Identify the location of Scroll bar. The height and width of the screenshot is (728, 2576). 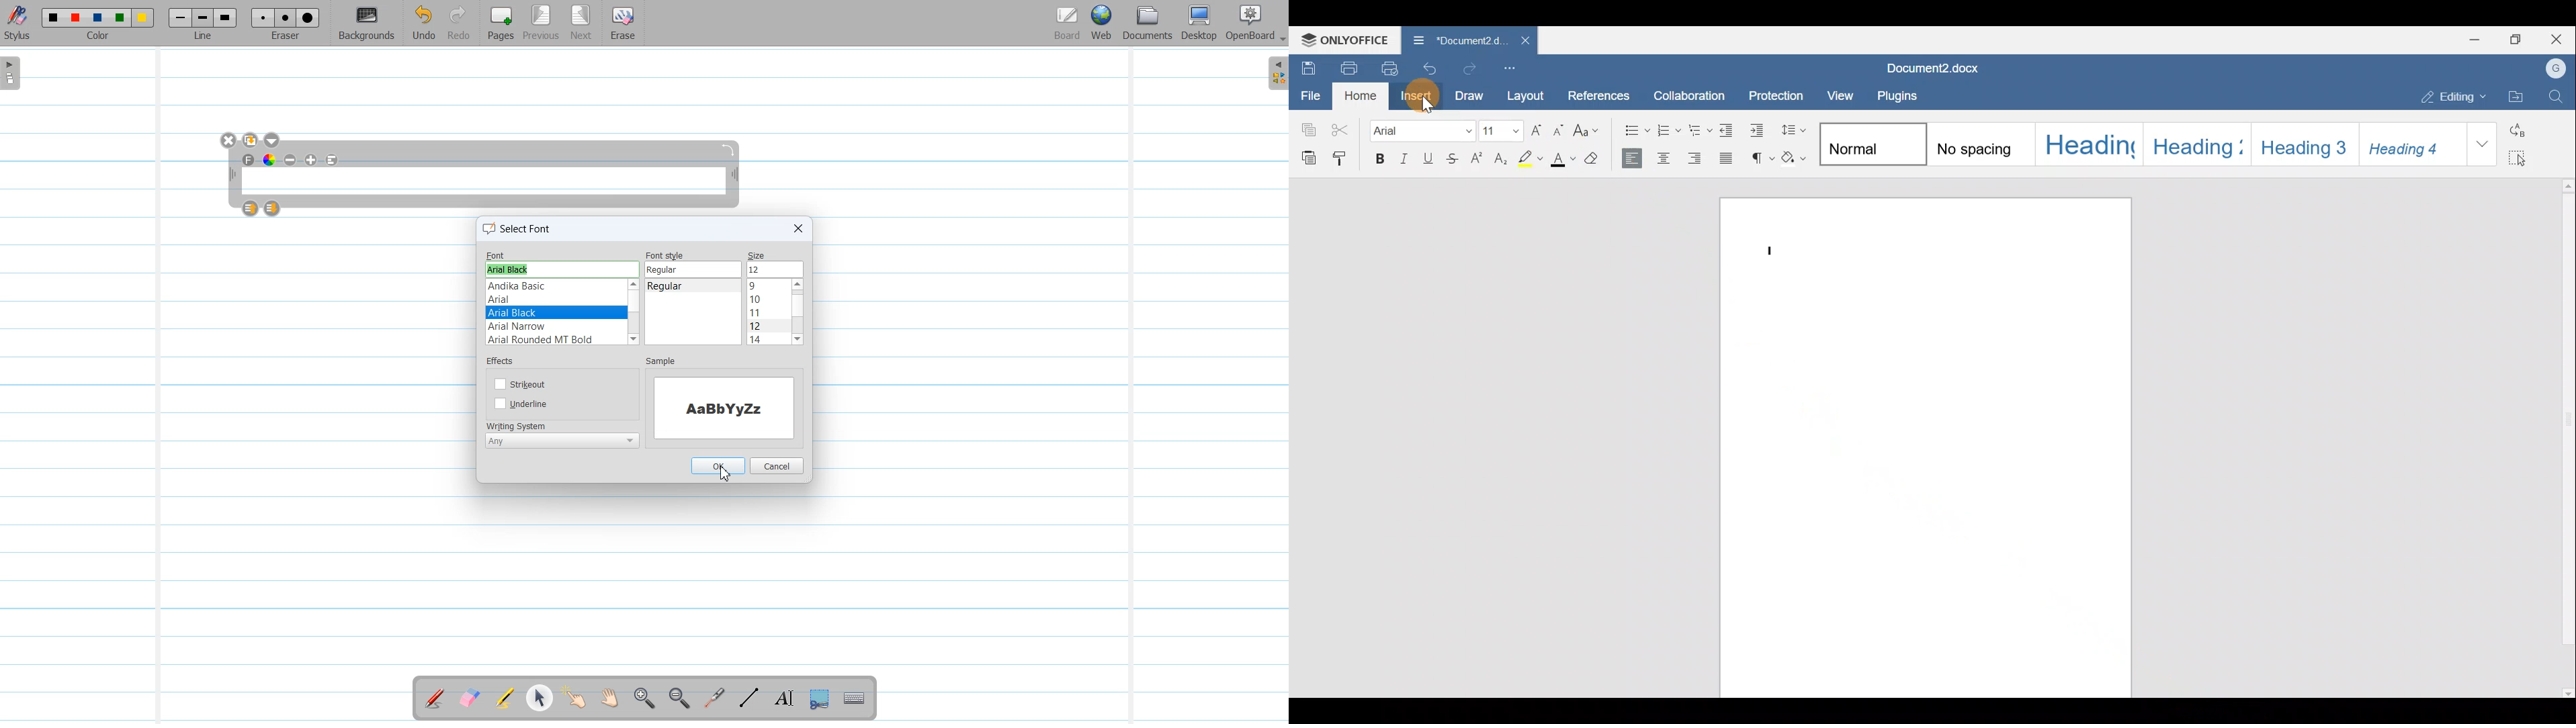
(2564, 433).